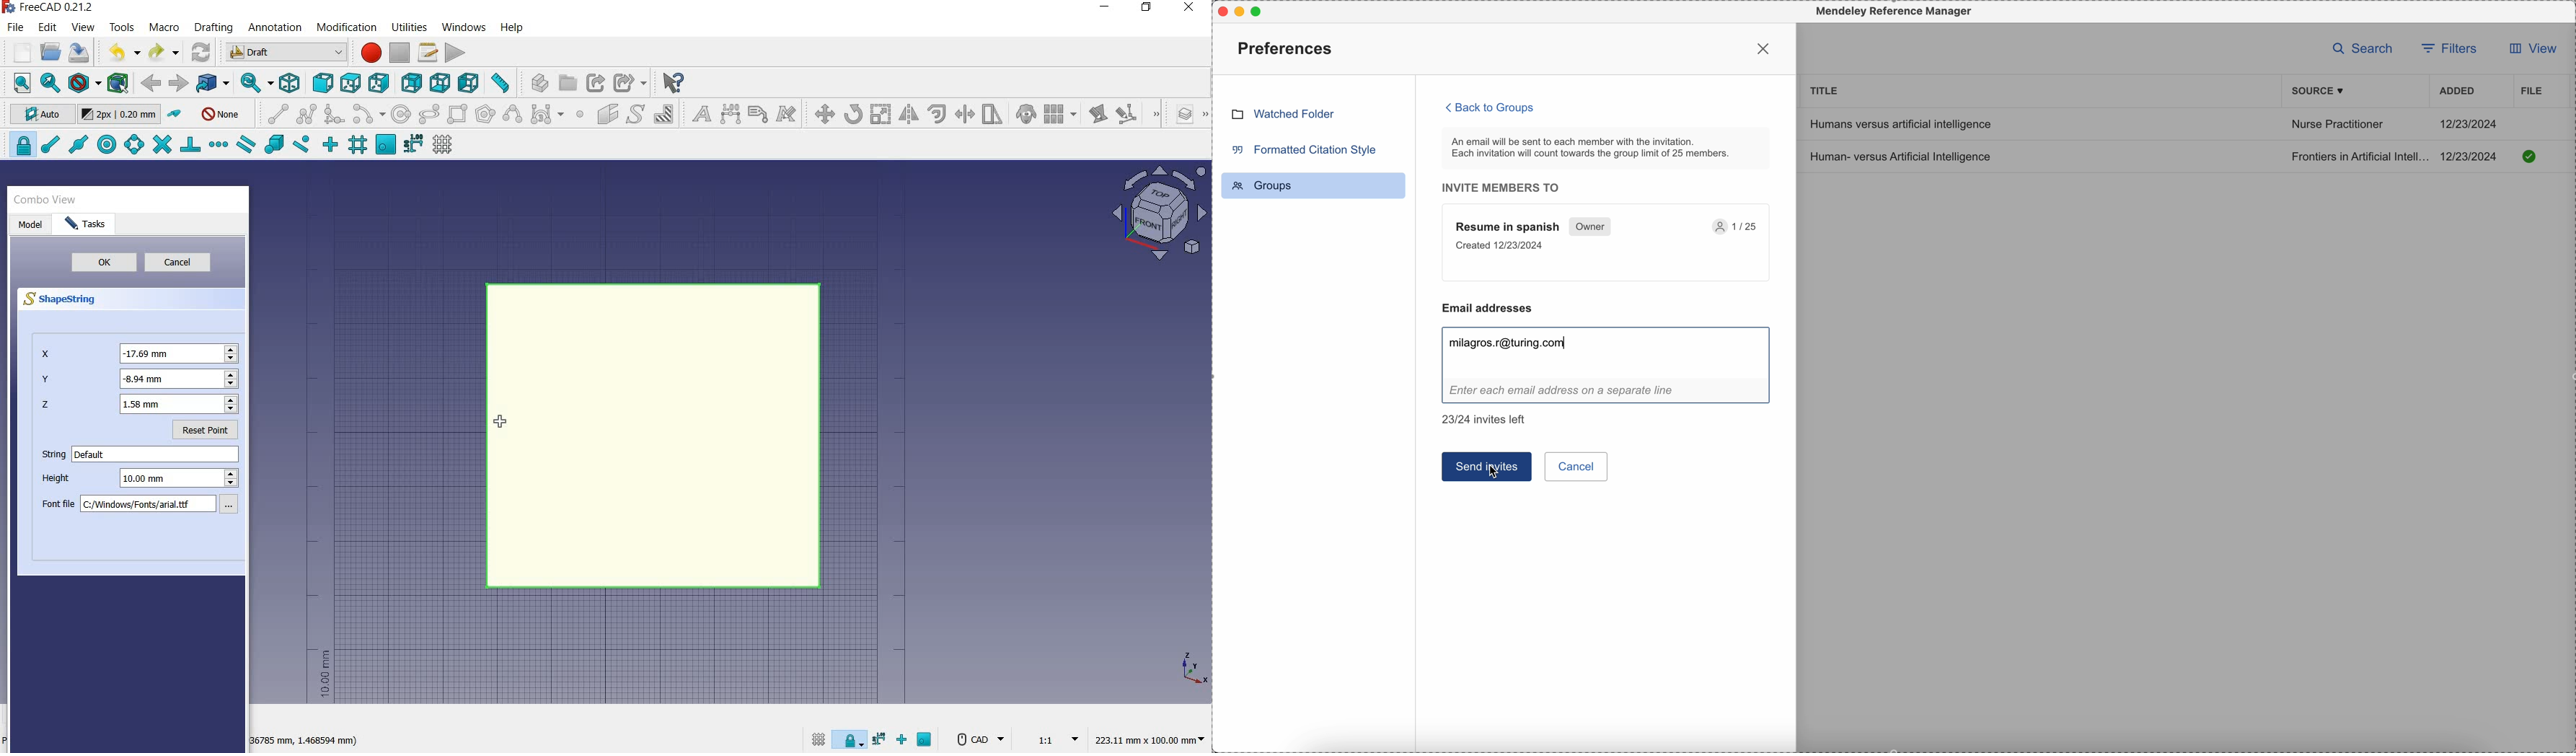 The width and height of the screenshot is (2576, 756). What do you see at coordinates (138, 380) in the screenshot?
I see `y scaling` at bounding box center [138, 380].